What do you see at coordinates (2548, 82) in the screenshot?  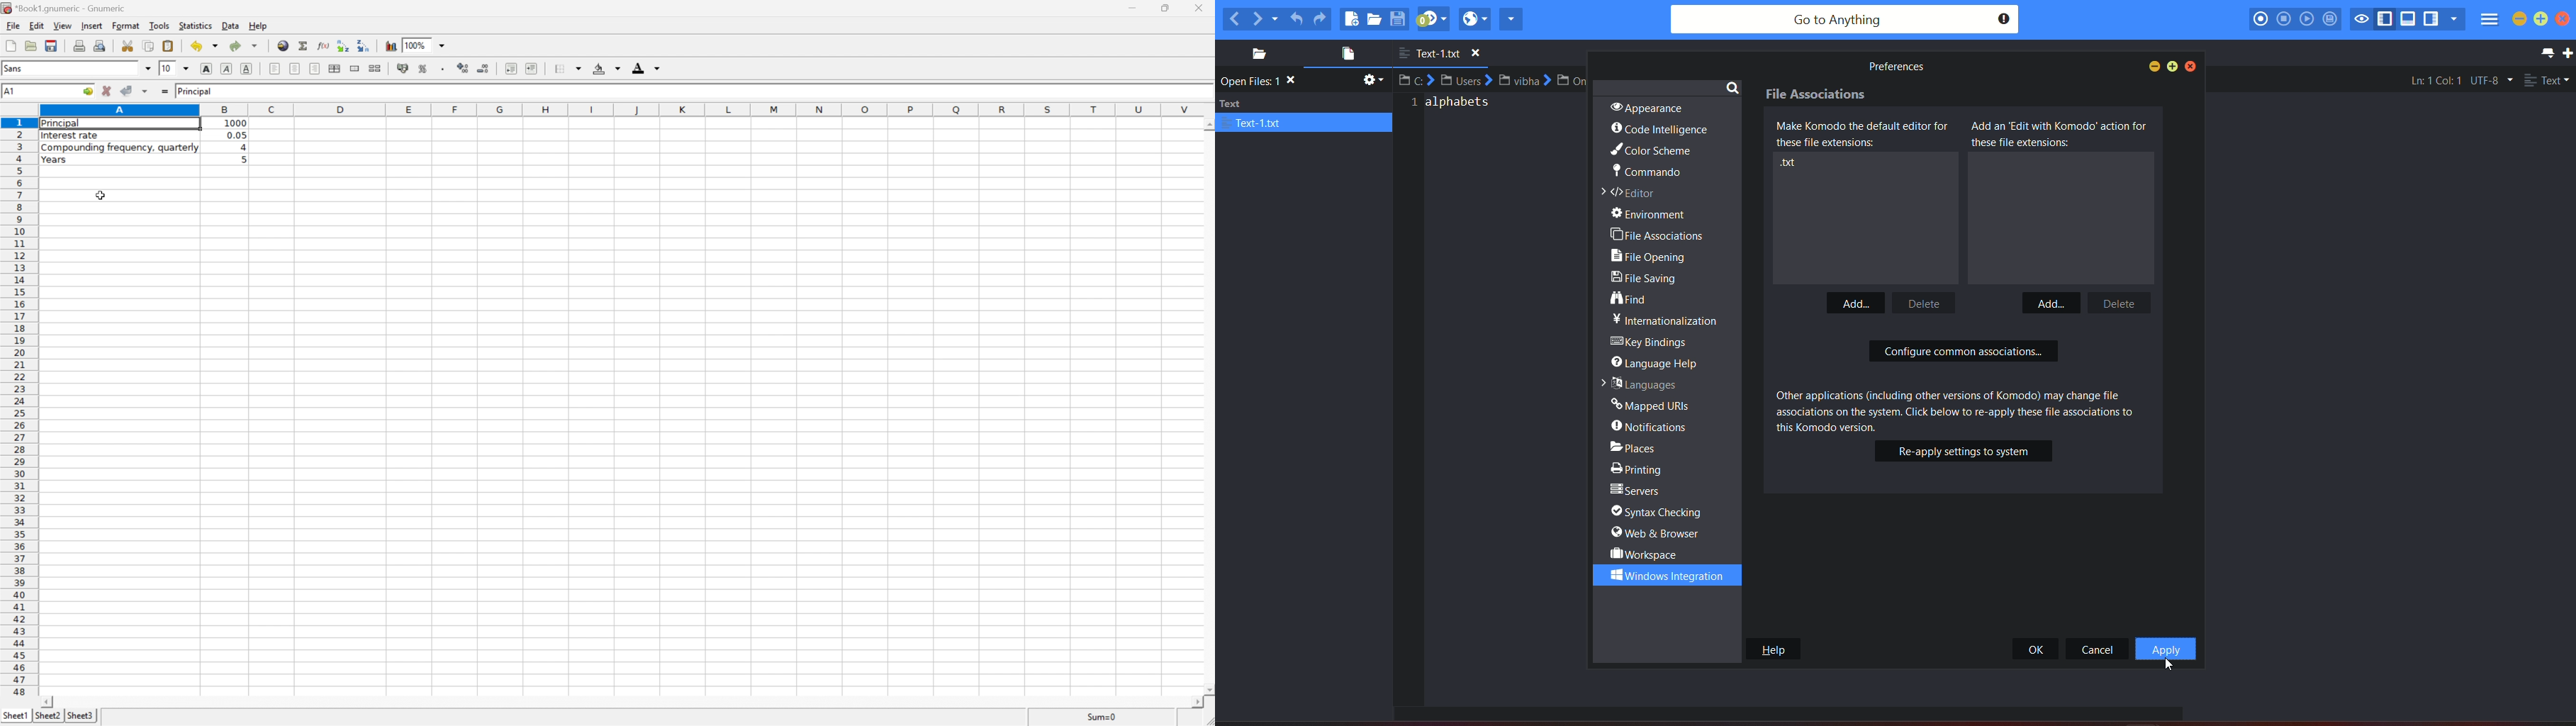 I see `file type` at bounding box center [2548, 82].